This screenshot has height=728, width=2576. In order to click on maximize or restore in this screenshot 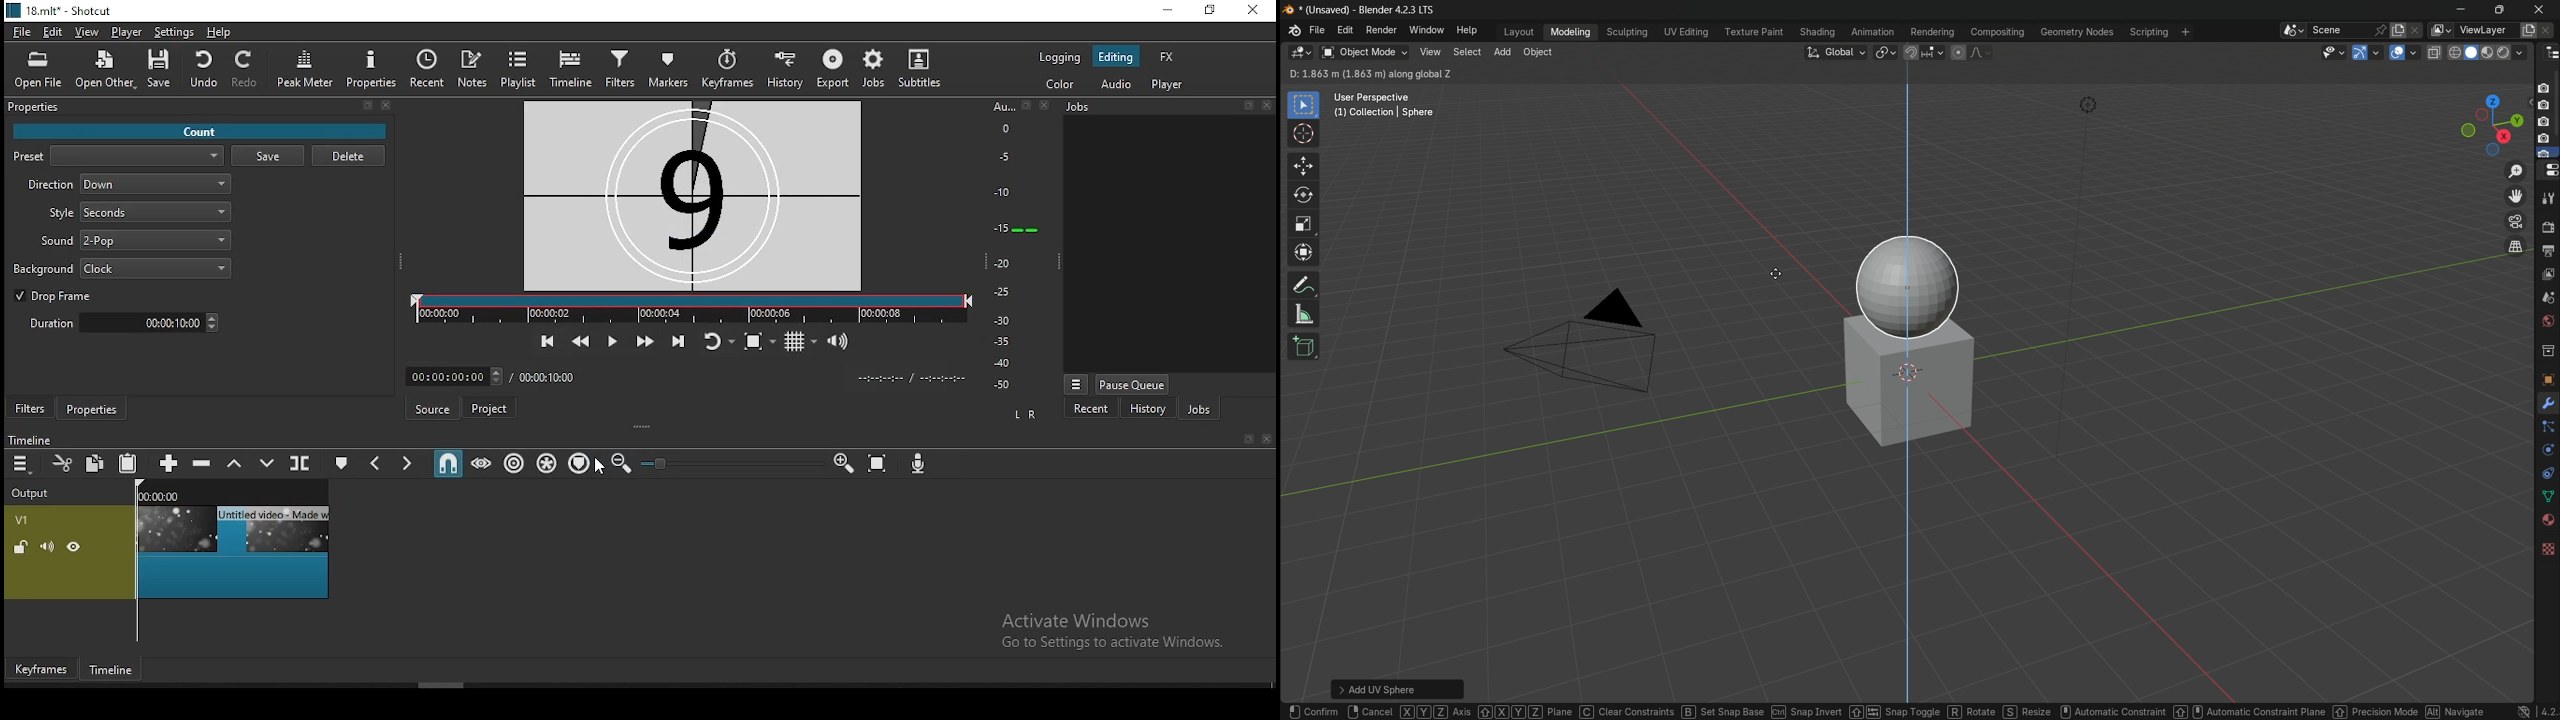, I will do `click(2501, 11)`.